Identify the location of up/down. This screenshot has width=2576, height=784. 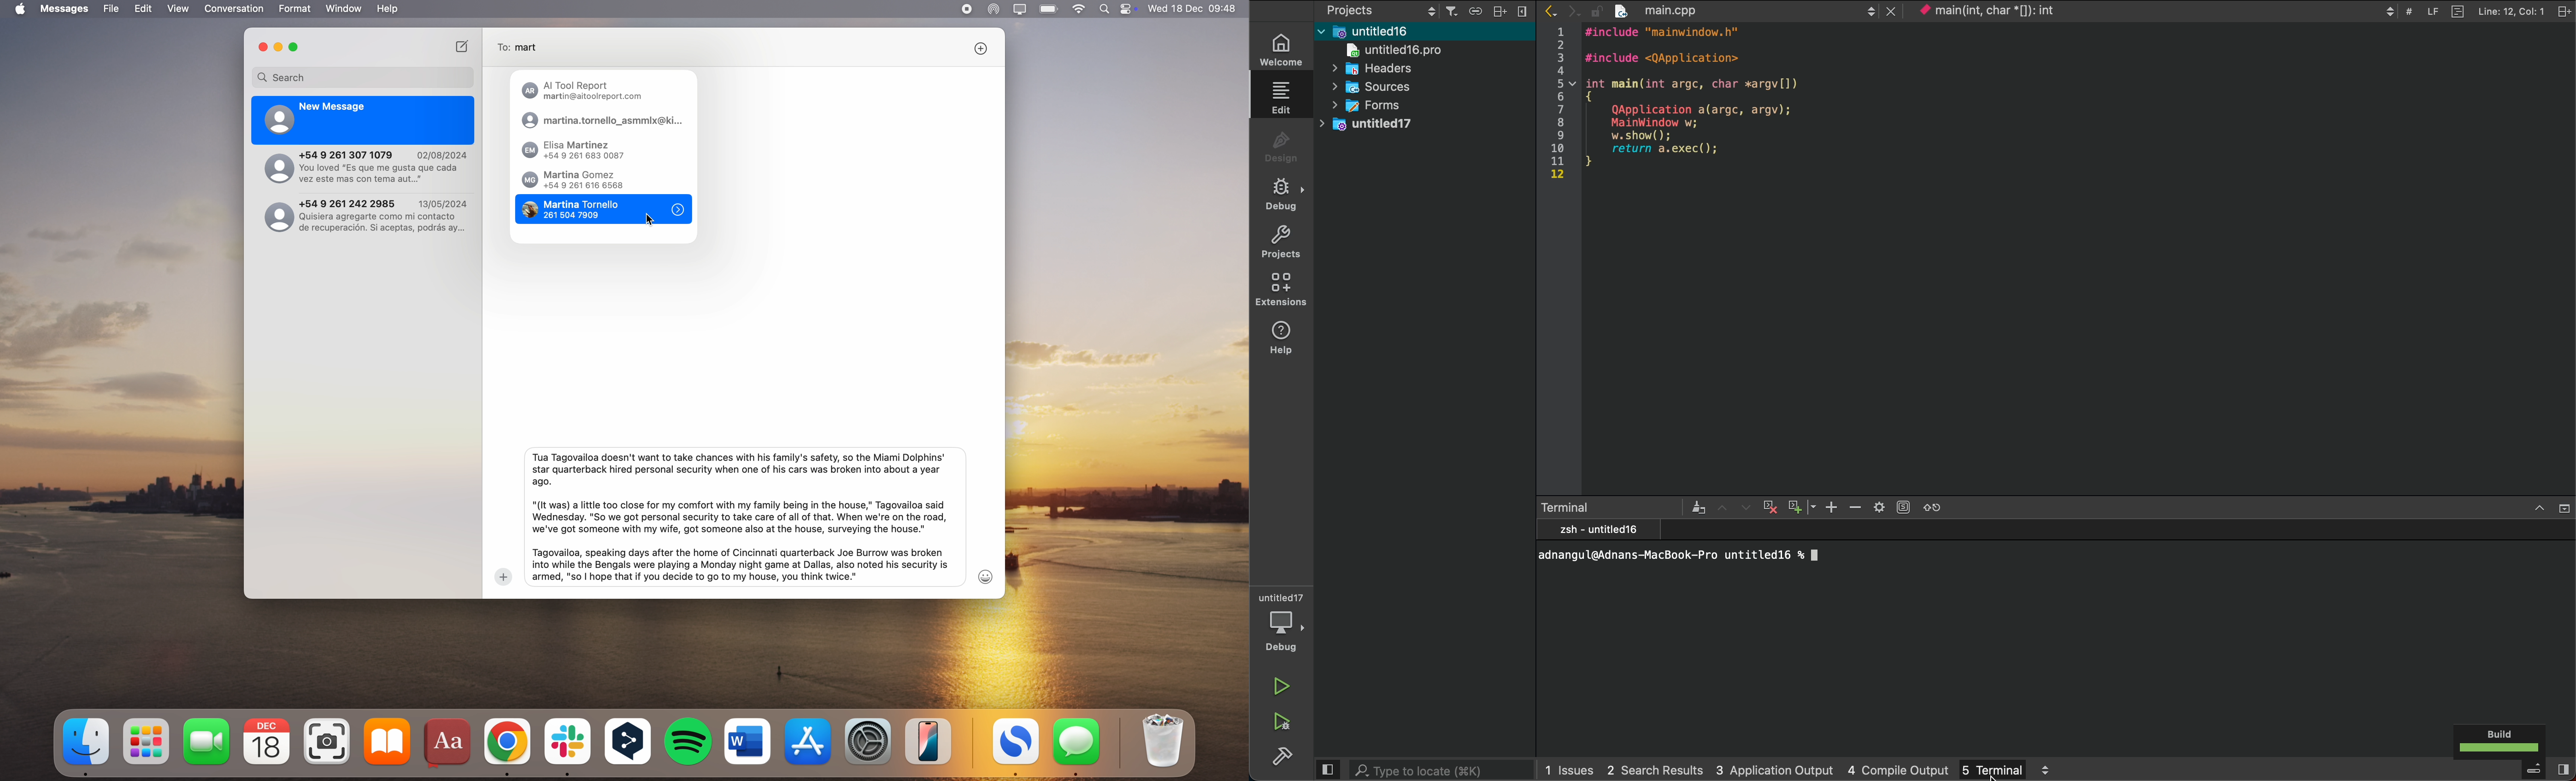
(1868, 11).